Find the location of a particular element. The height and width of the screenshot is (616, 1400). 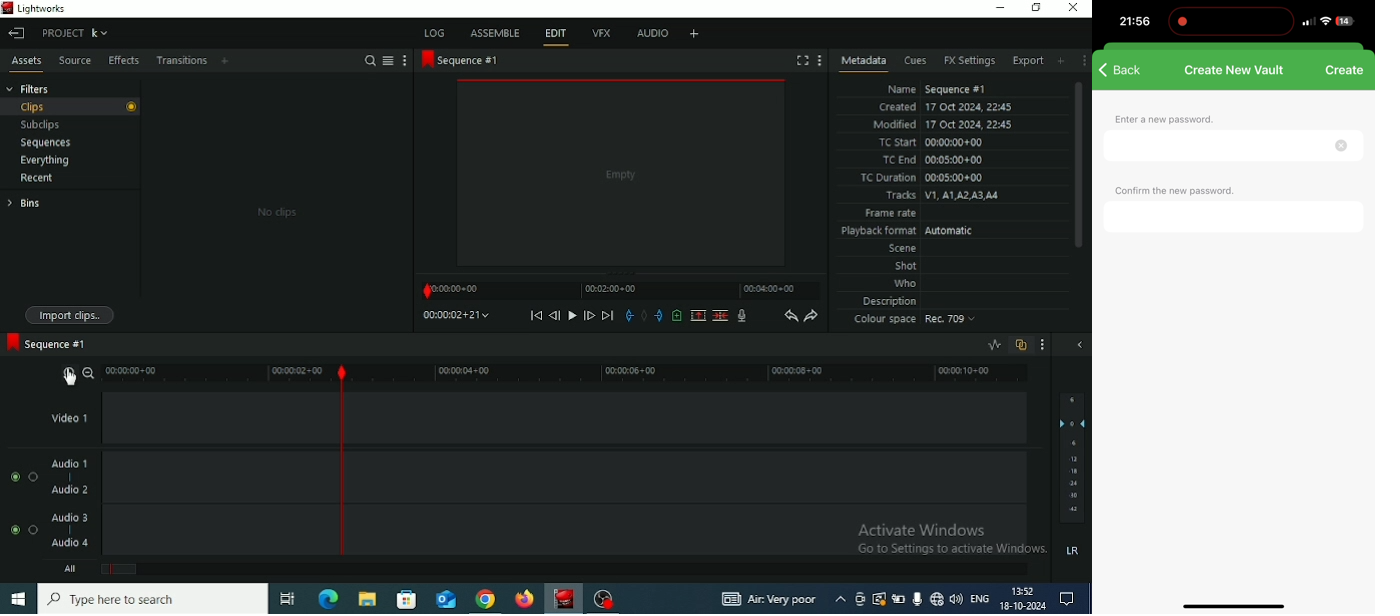

Filters is located at coordinates (28, 88).